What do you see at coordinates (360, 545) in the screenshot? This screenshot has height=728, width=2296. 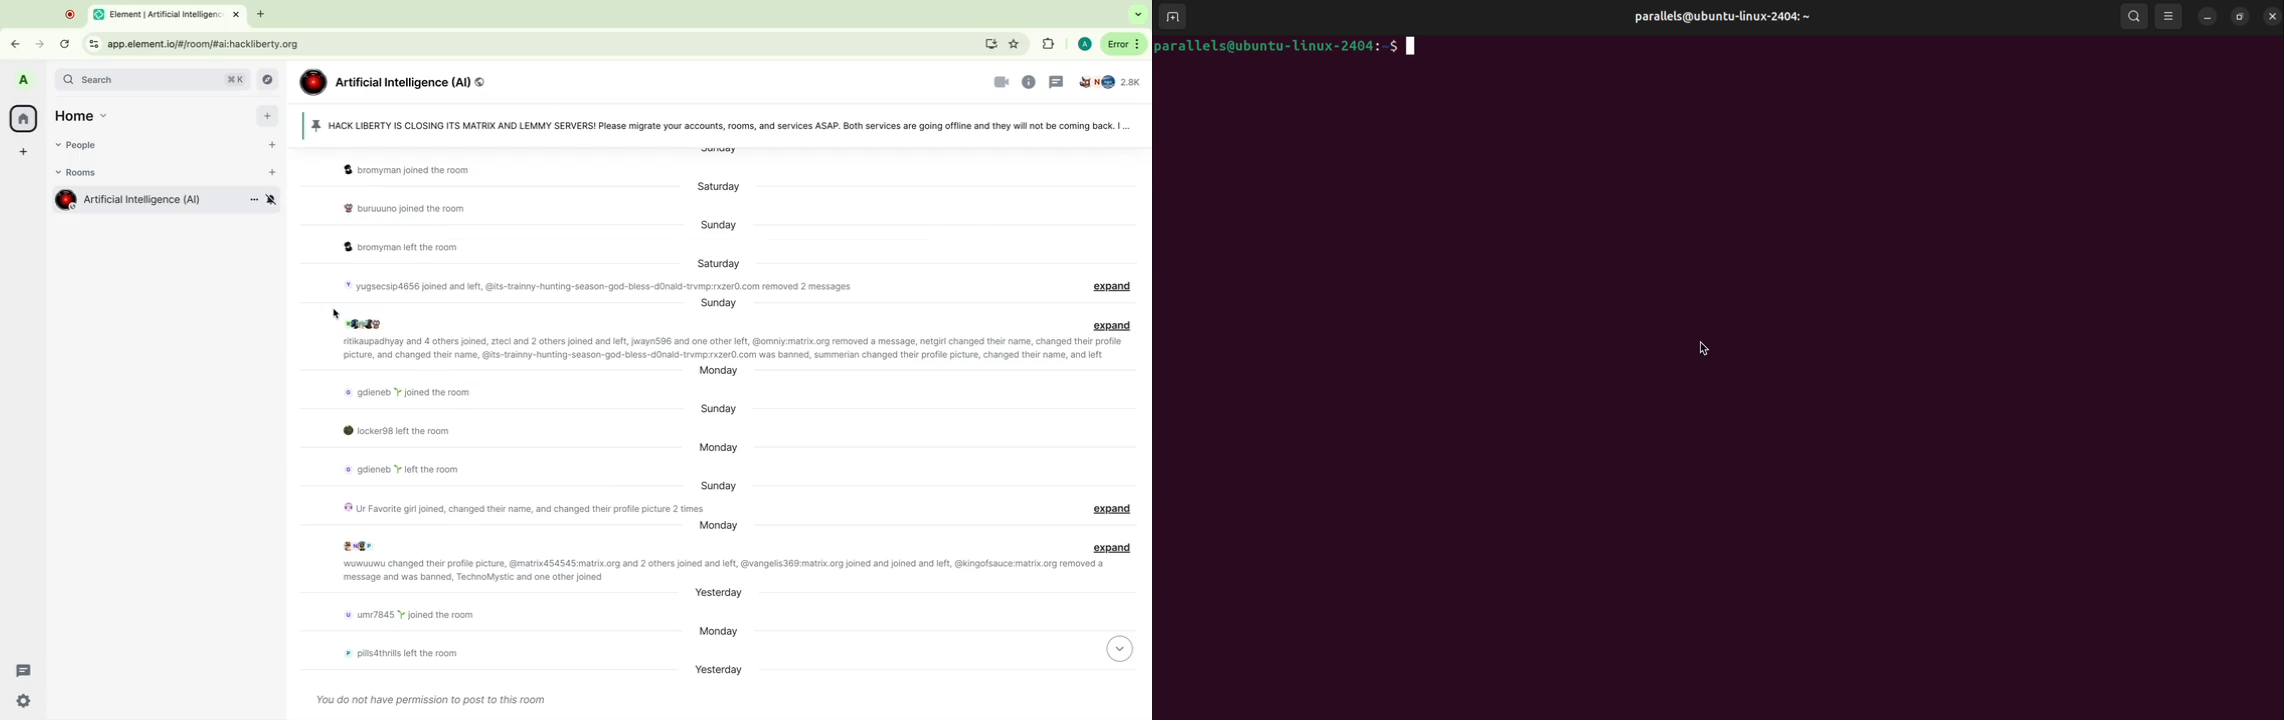 I see `profile pictures` at bounding box center [360, 545].